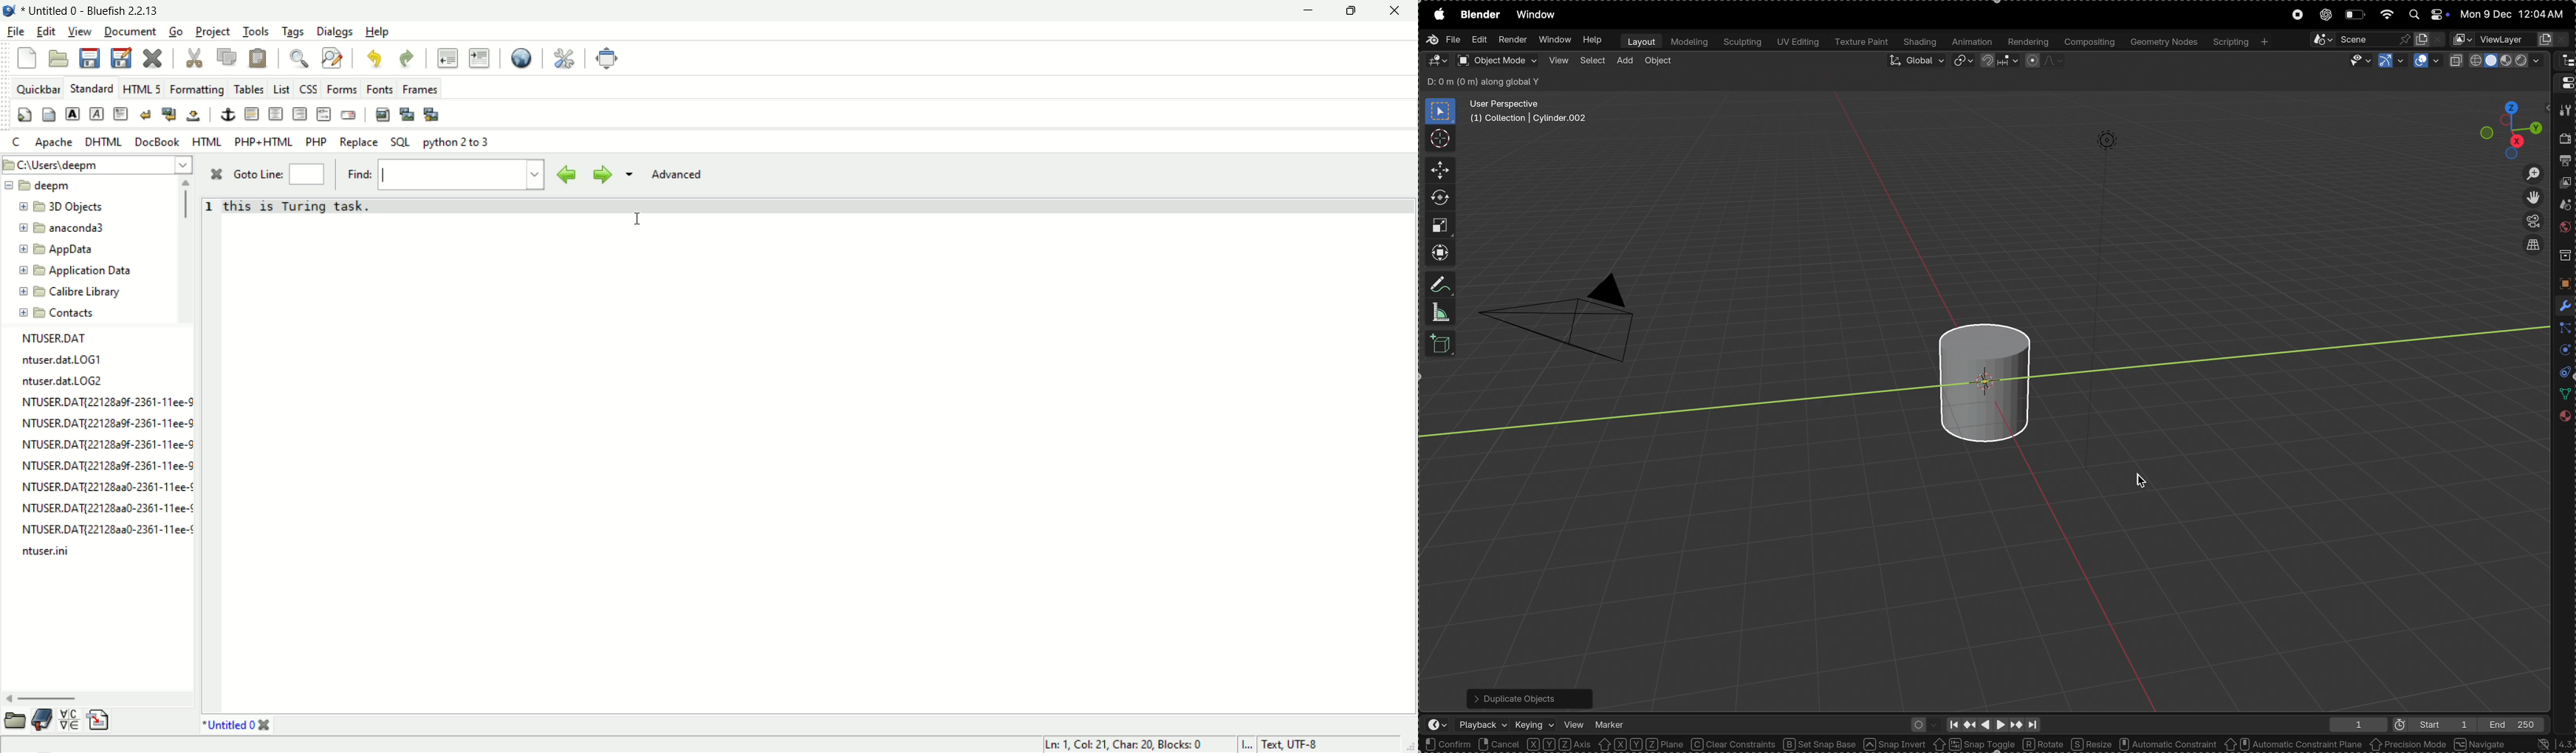 This screenshot has width=2576, height=756. I want to click on transform pivoit point, so click(1964, 62).